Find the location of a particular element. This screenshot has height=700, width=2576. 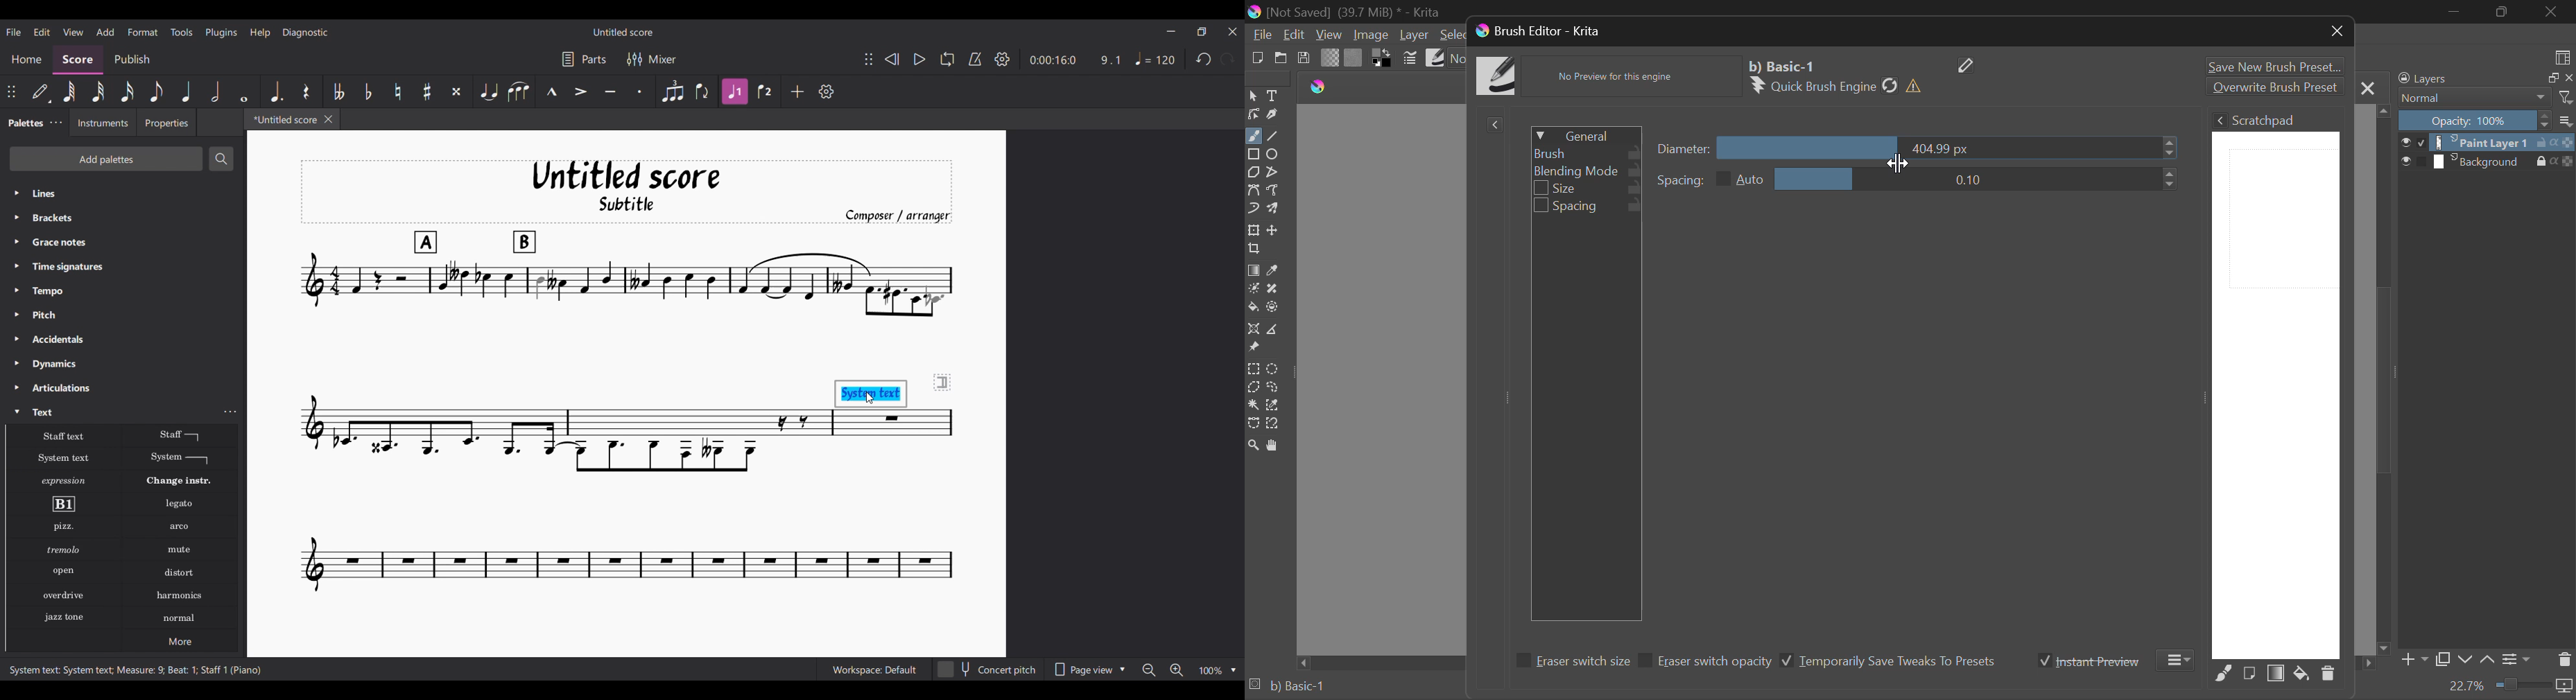

Workspace: Default is located at coordinates (875, 669).